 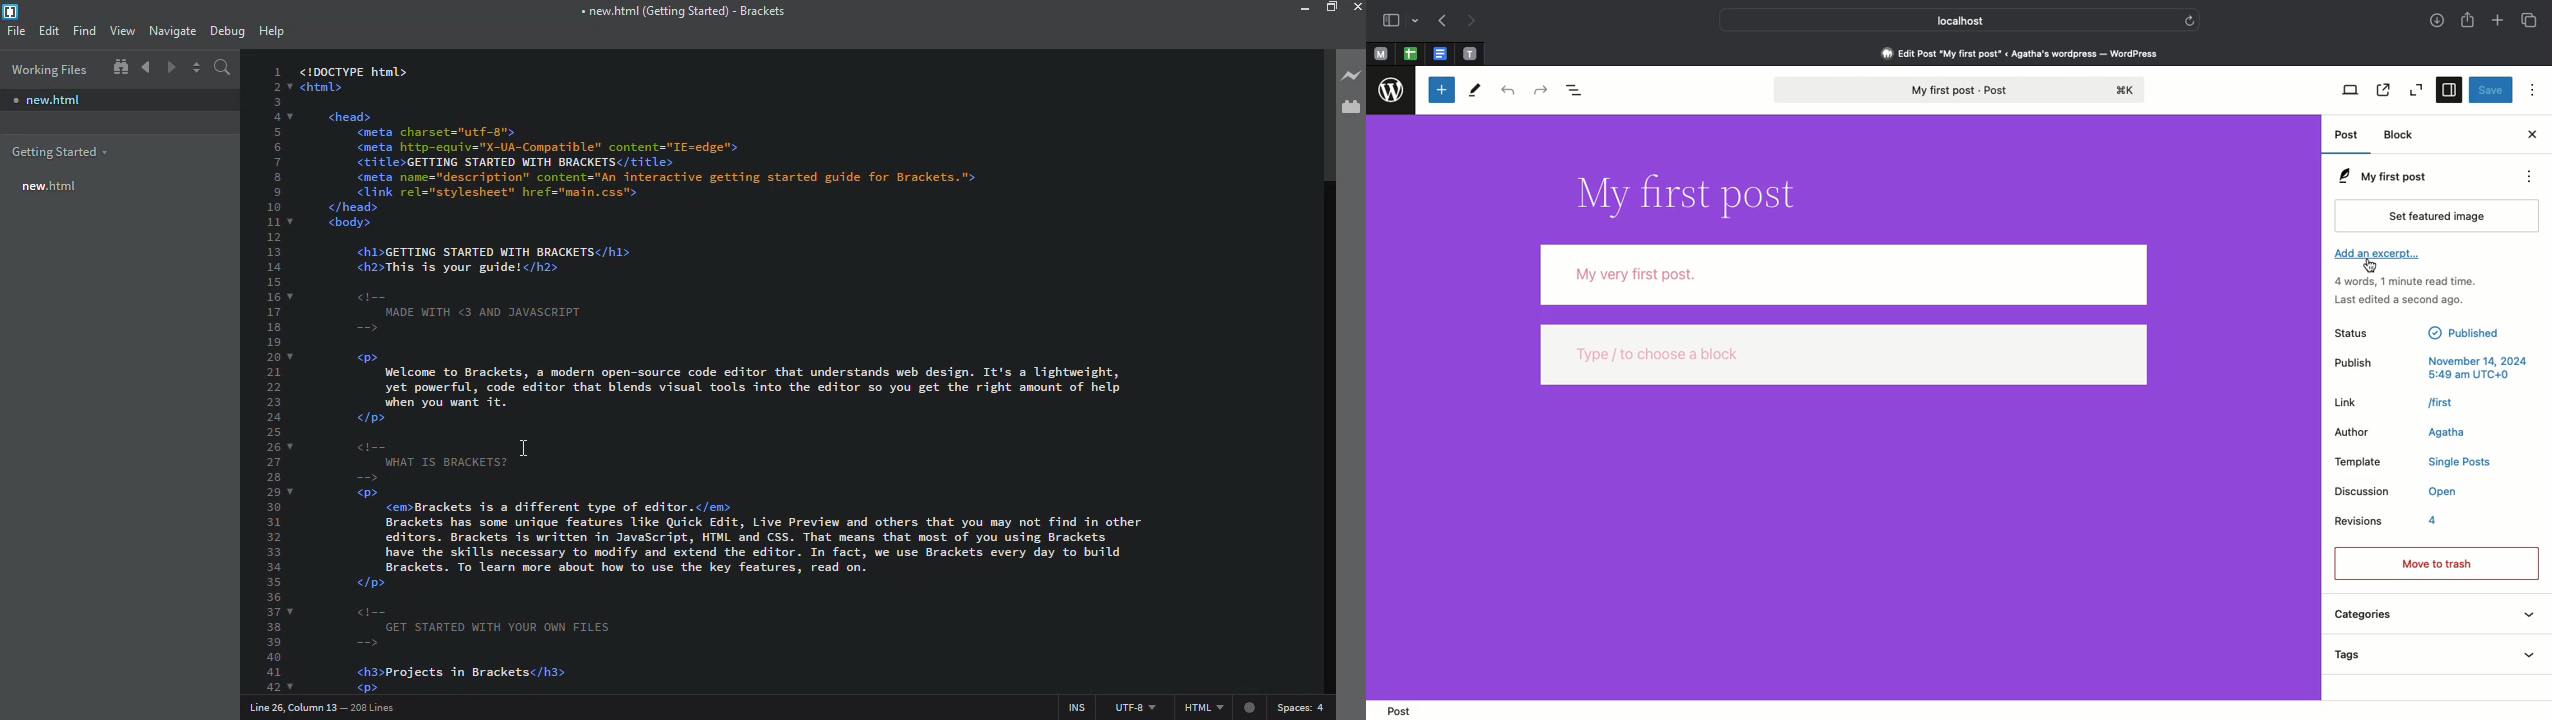 What do you see at coordinates (1378, 53) in the screenshot?
I see `M tabs` at bounding box center [1378, 53].